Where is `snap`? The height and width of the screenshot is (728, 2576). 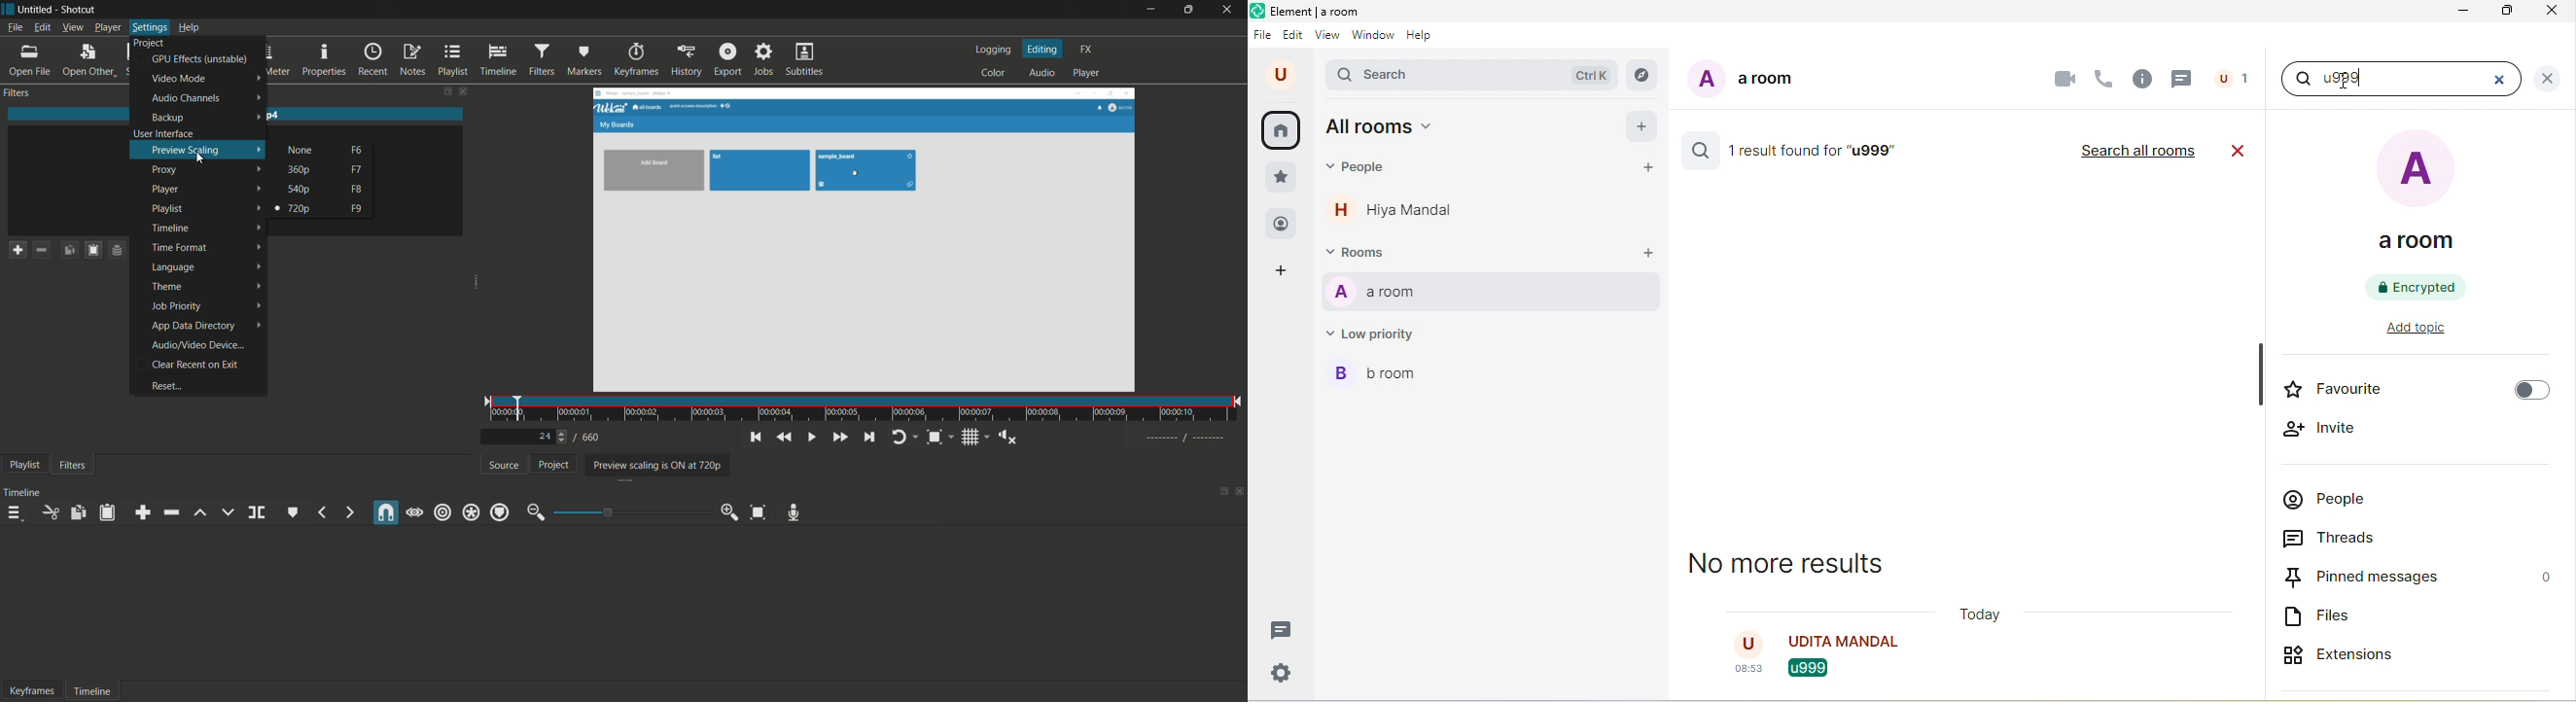 snap is located at coordinates (386, 514).